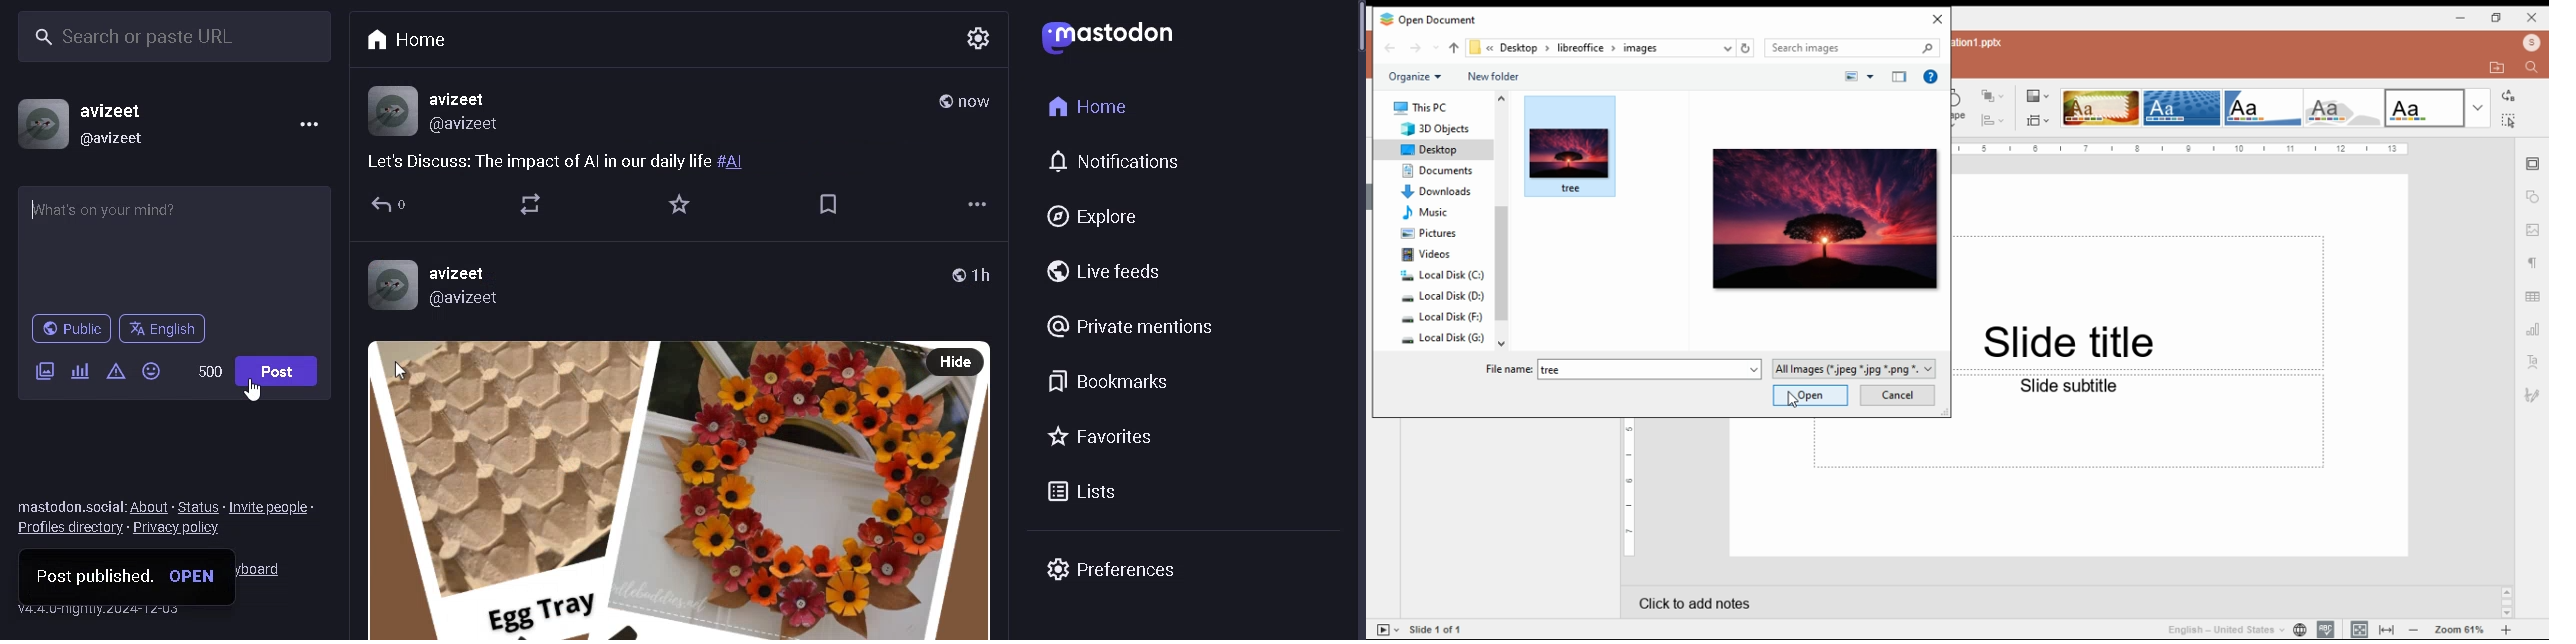 This screenshot has width=2576, height=644. I want to click on refresh, so click(1746, 48).